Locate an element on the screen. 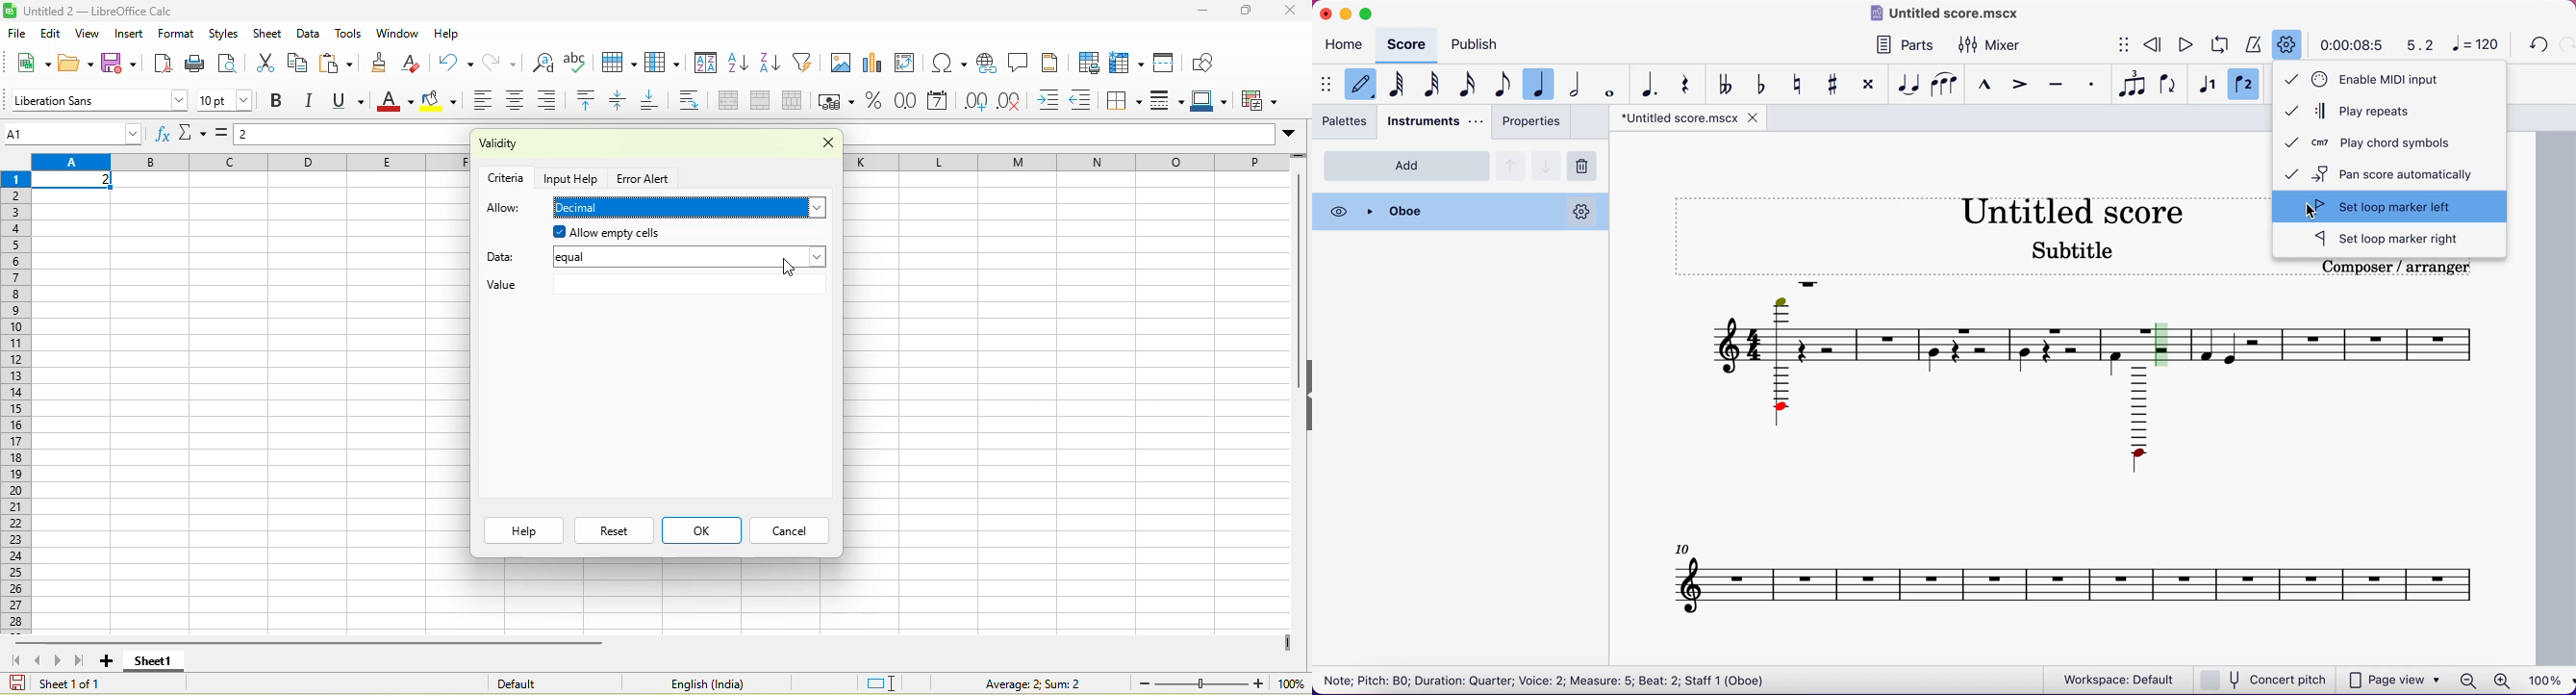 The height and width of the screenshot is (700, 2576). publish is located at coordinates (1485, 43).